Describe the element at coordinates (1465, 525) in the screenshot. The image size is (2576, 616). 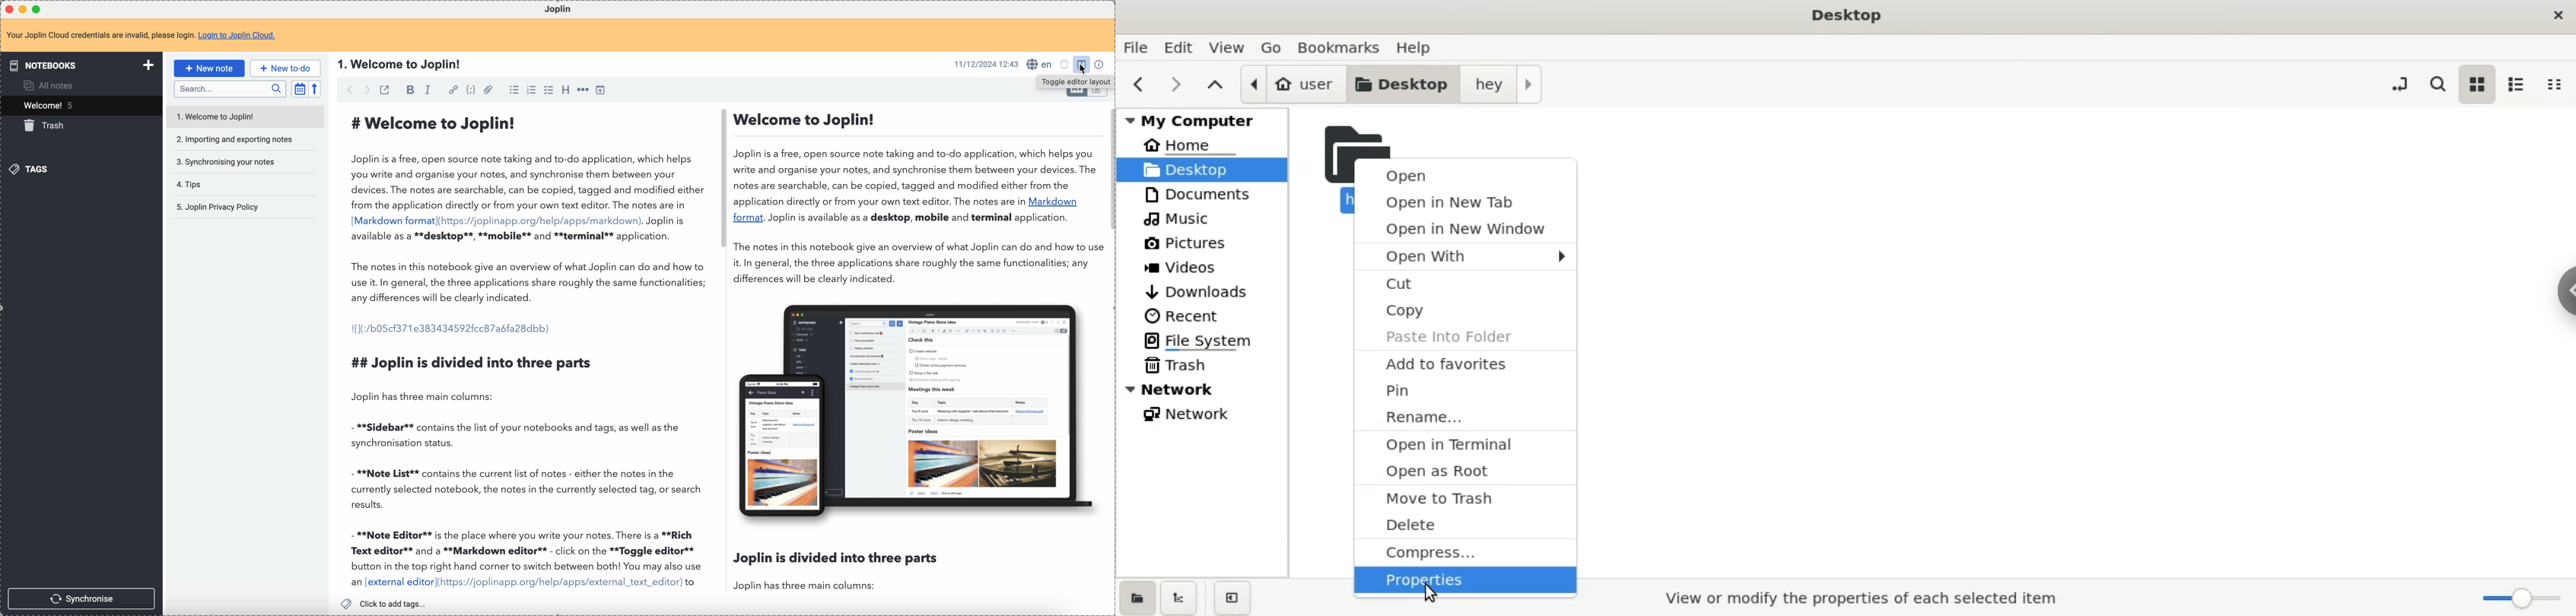
I see `delete` at that location.